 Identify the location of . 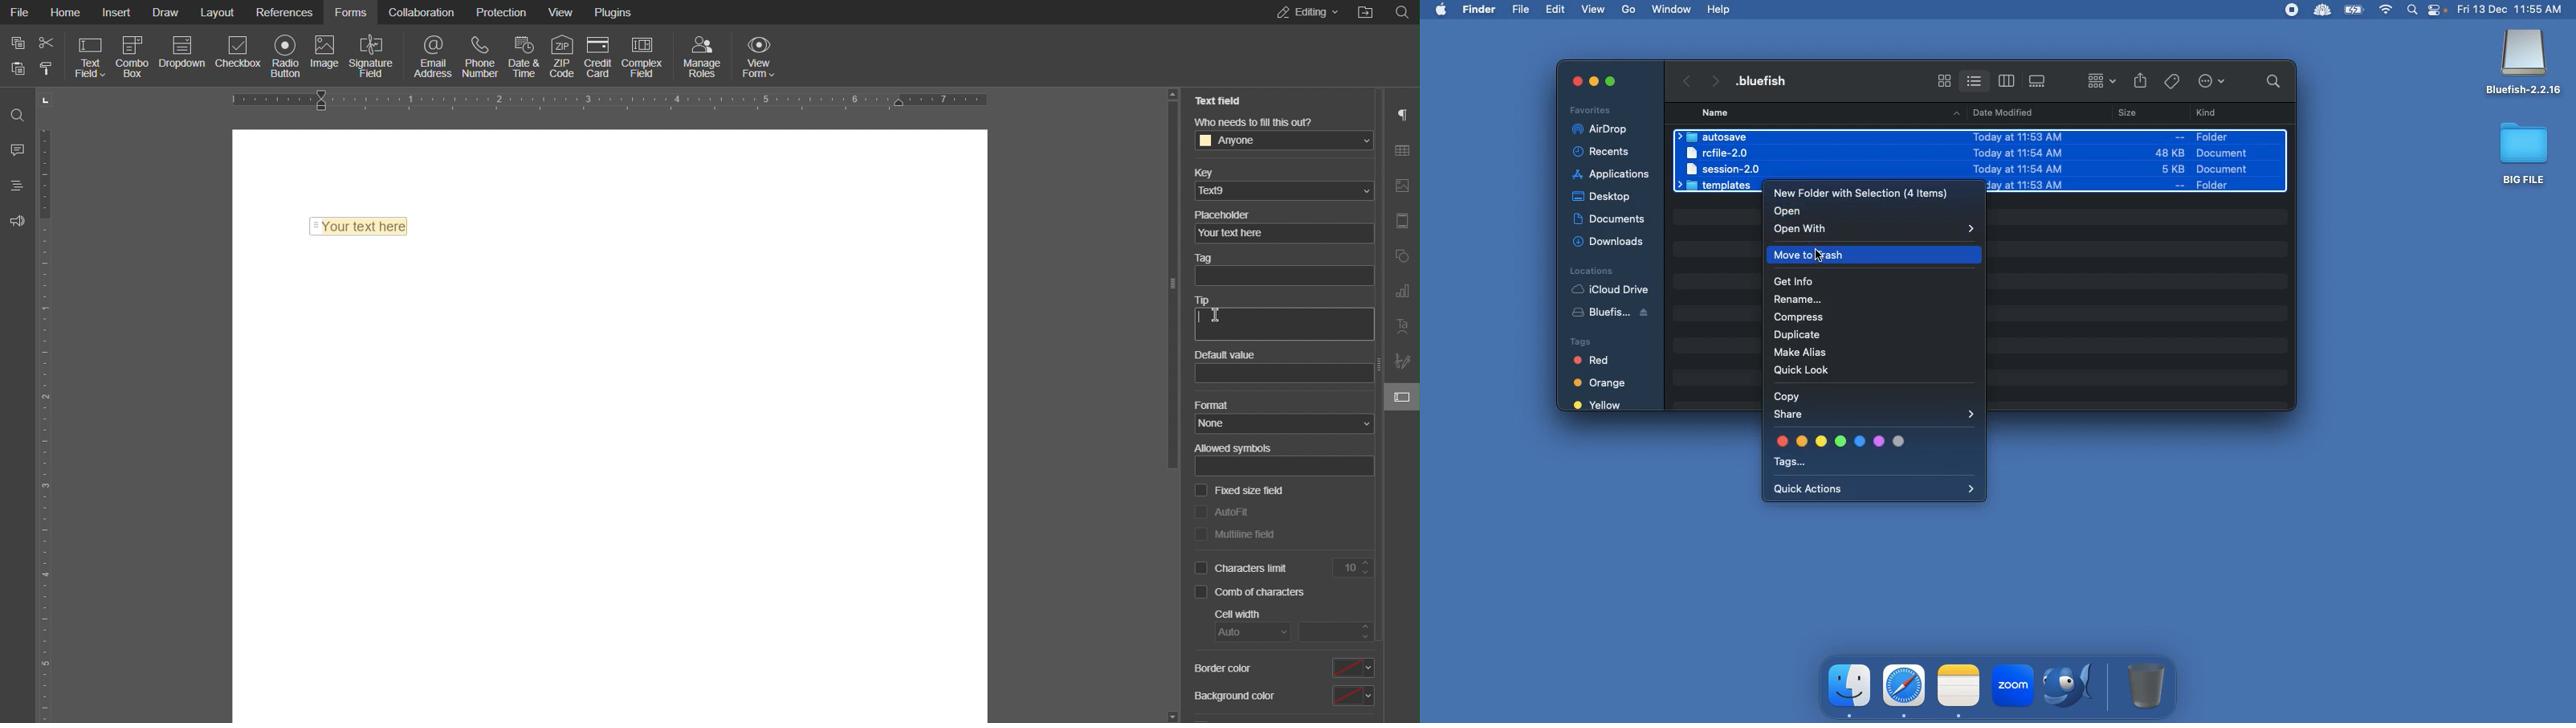
(1611, 80).